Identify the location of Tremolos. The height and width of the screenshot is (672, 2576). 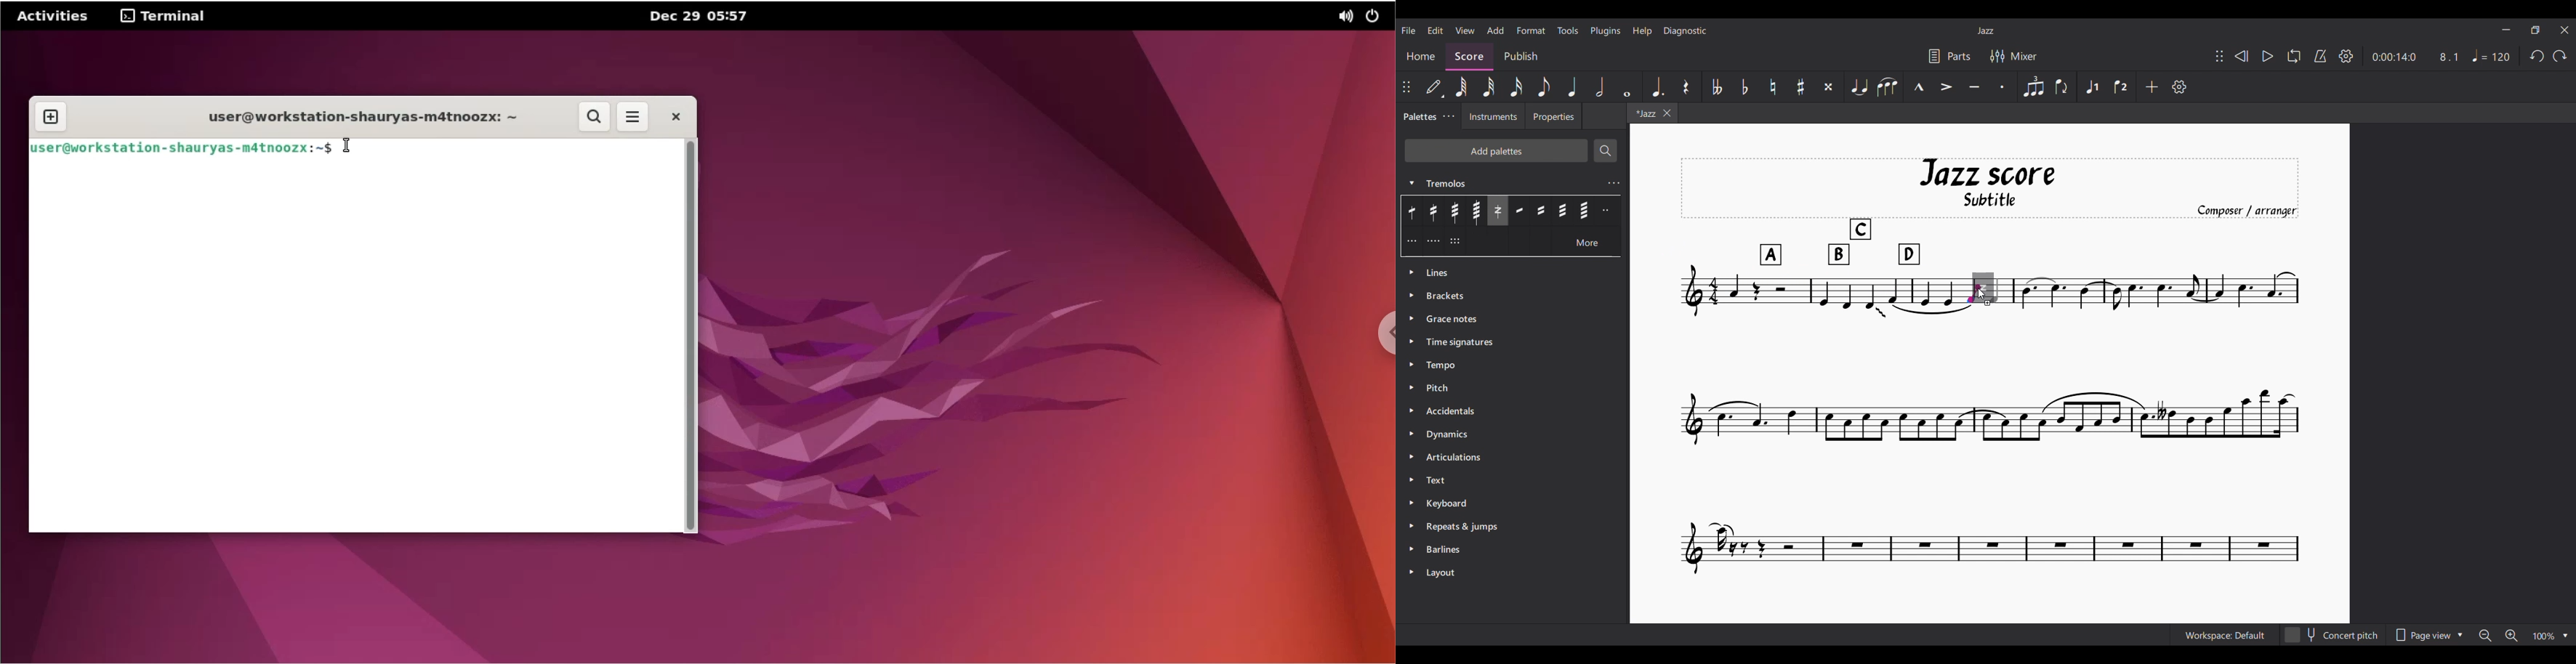
(1502, 182).